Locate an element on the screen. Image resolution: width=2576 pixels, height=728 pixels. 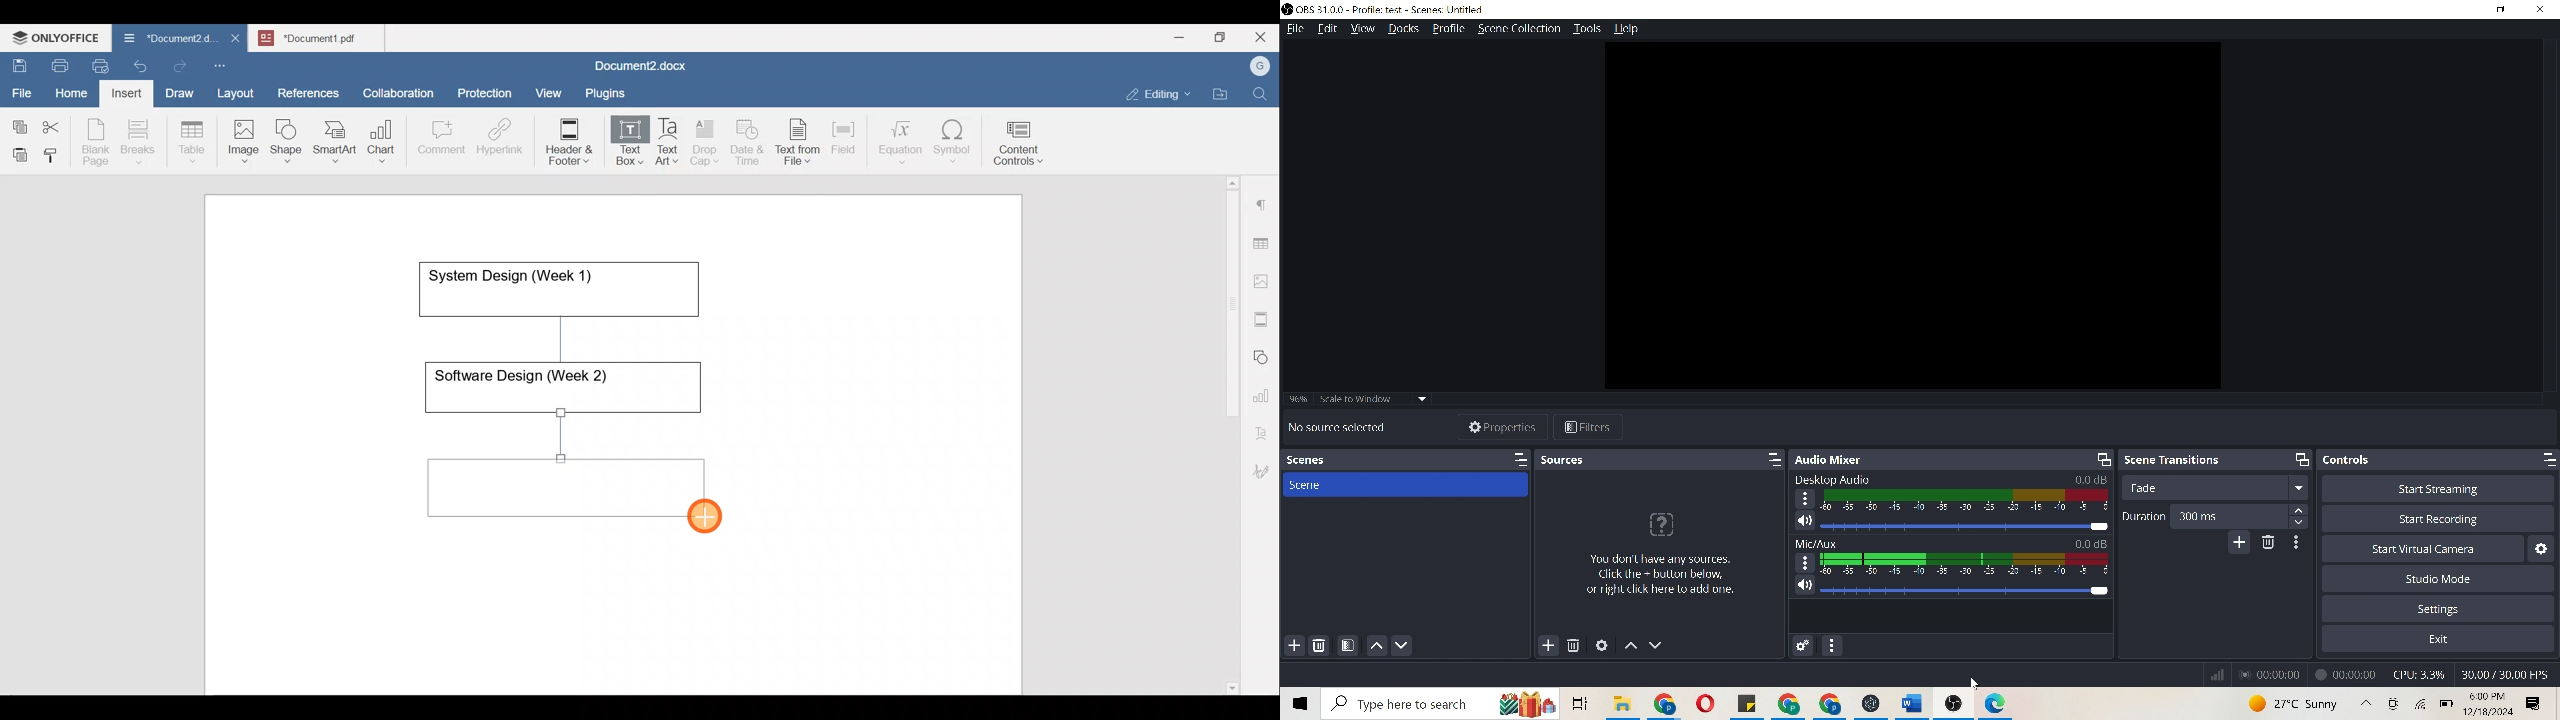
ONLYOFFICE is located at coordinates (57, 37).